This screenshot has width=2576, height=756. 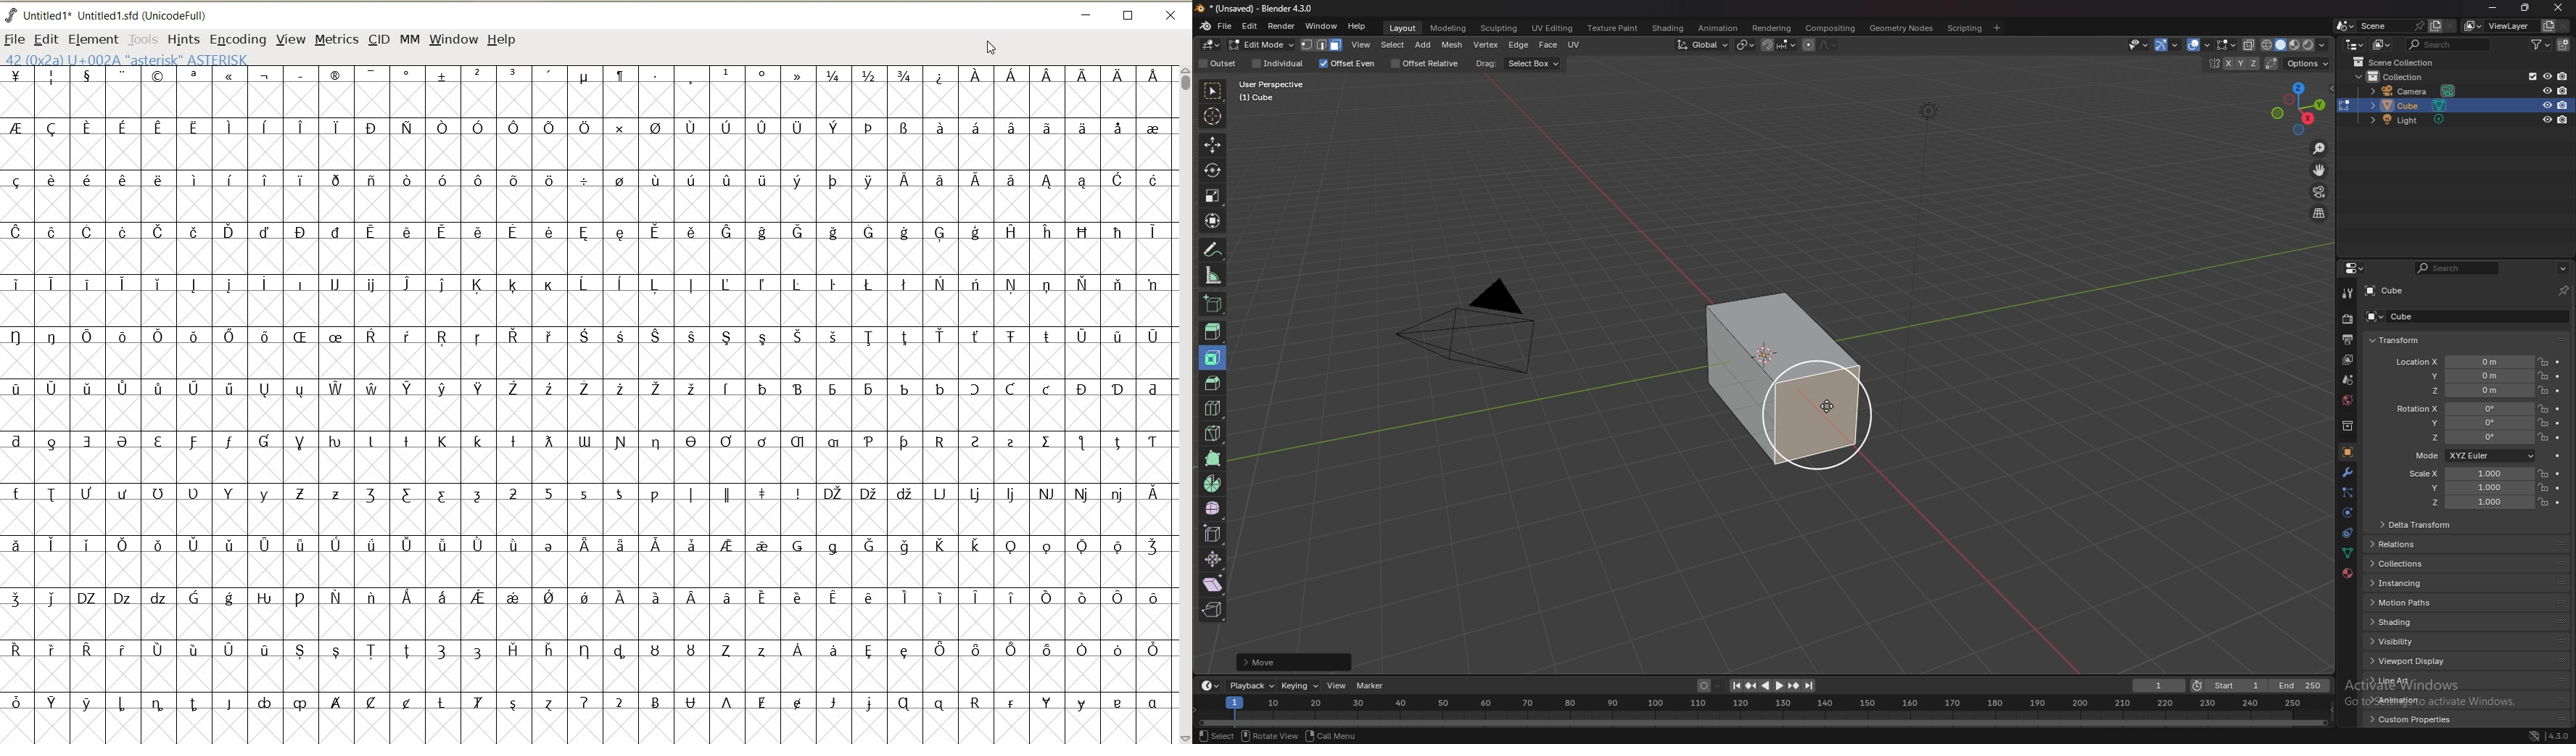 I want to click on ENCODING, so click(x=237, y=40).